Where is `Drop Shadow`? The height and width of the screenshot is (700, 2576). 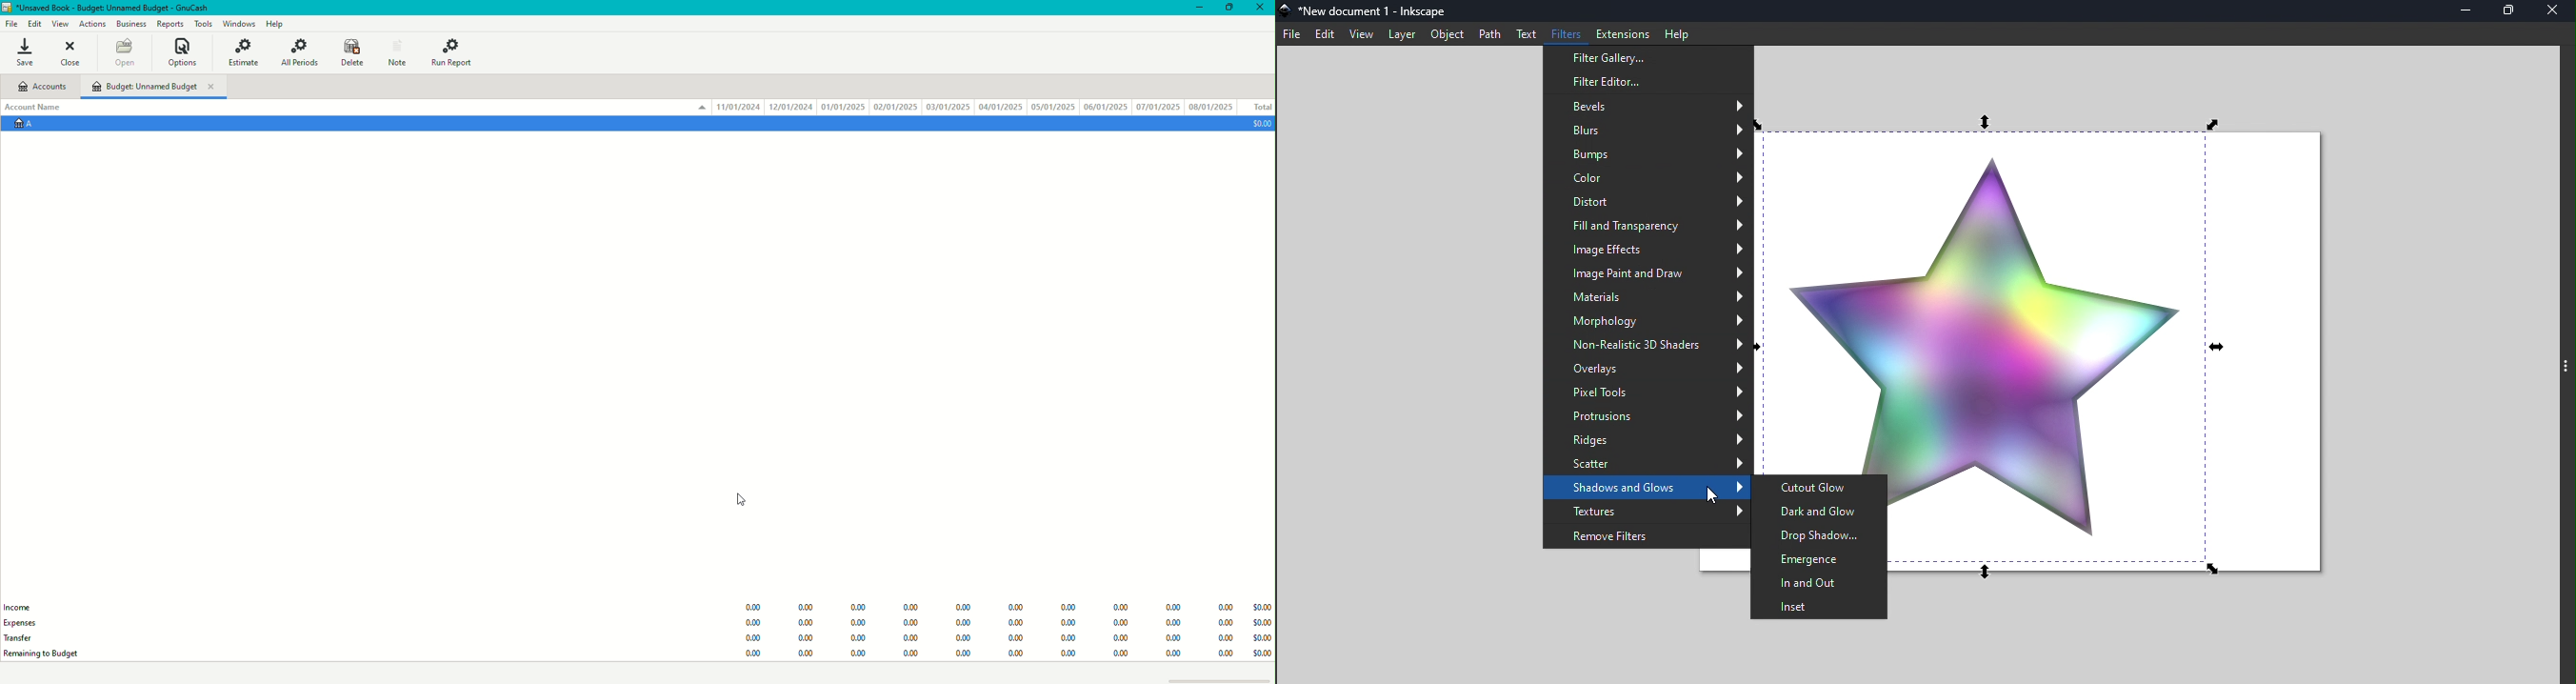
Drop Shadow is located at coordinates (1820, 533).